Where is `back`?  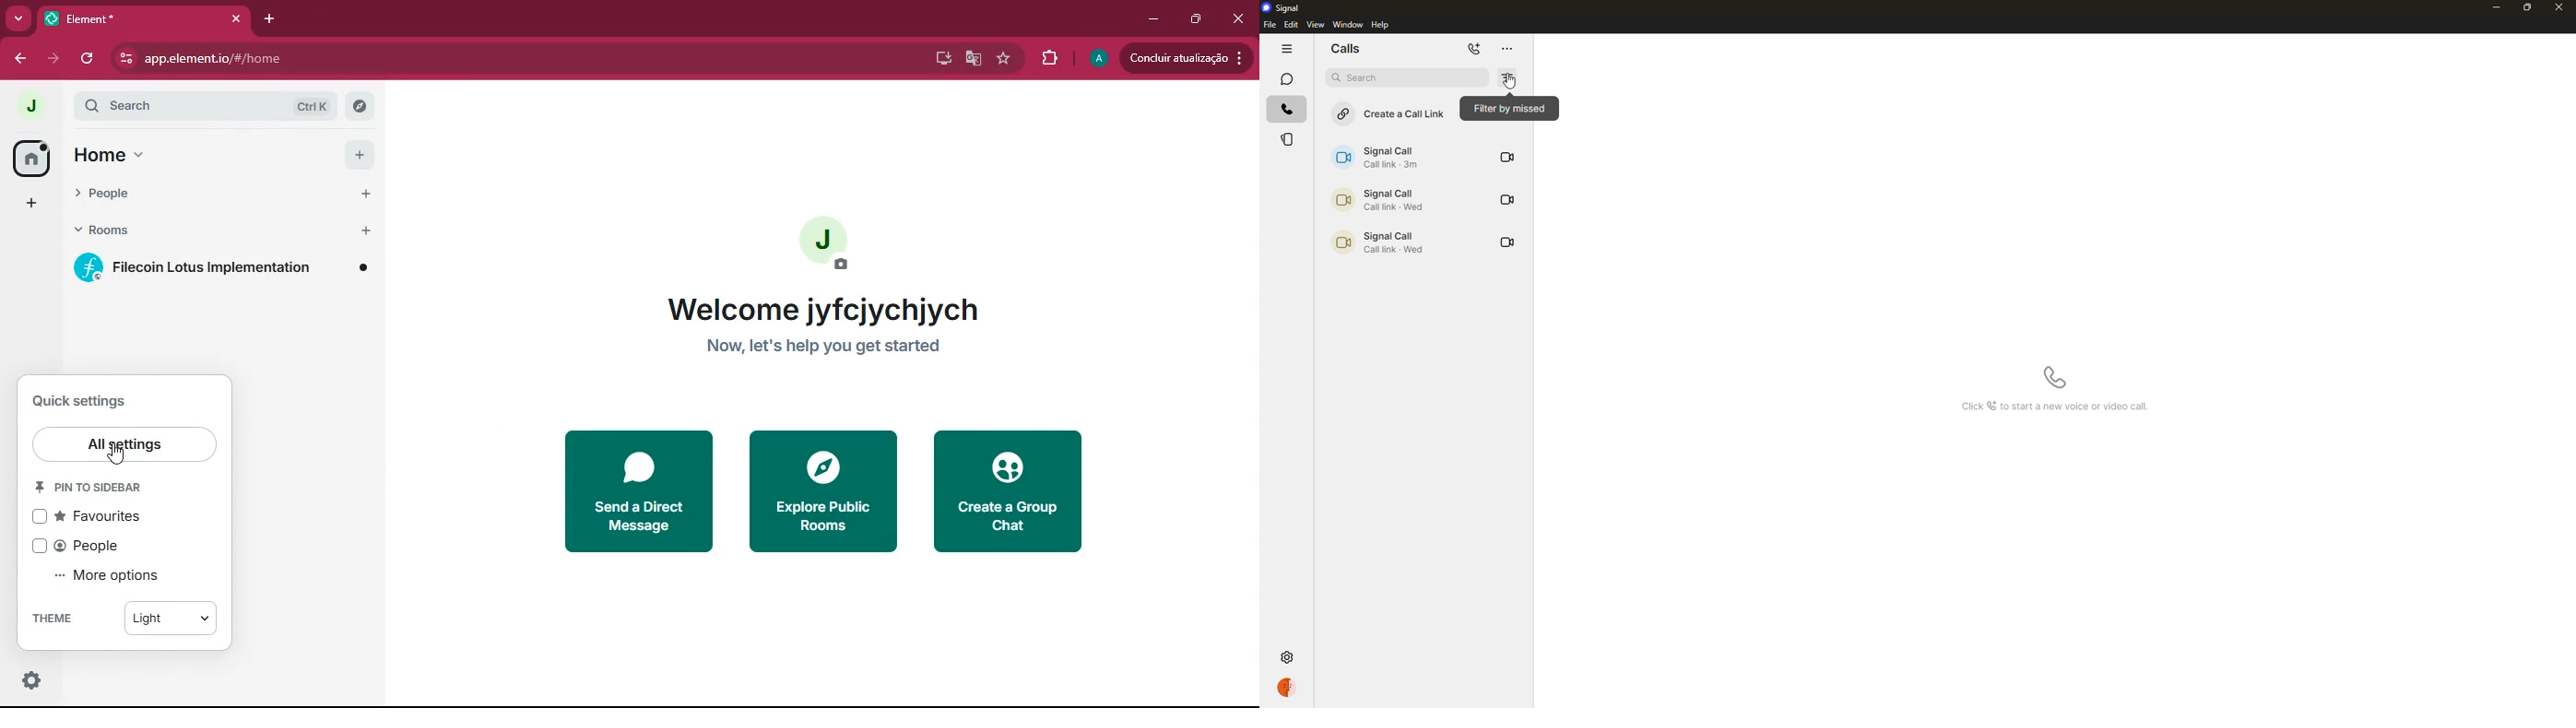 back is located at coordinates (23, 59).